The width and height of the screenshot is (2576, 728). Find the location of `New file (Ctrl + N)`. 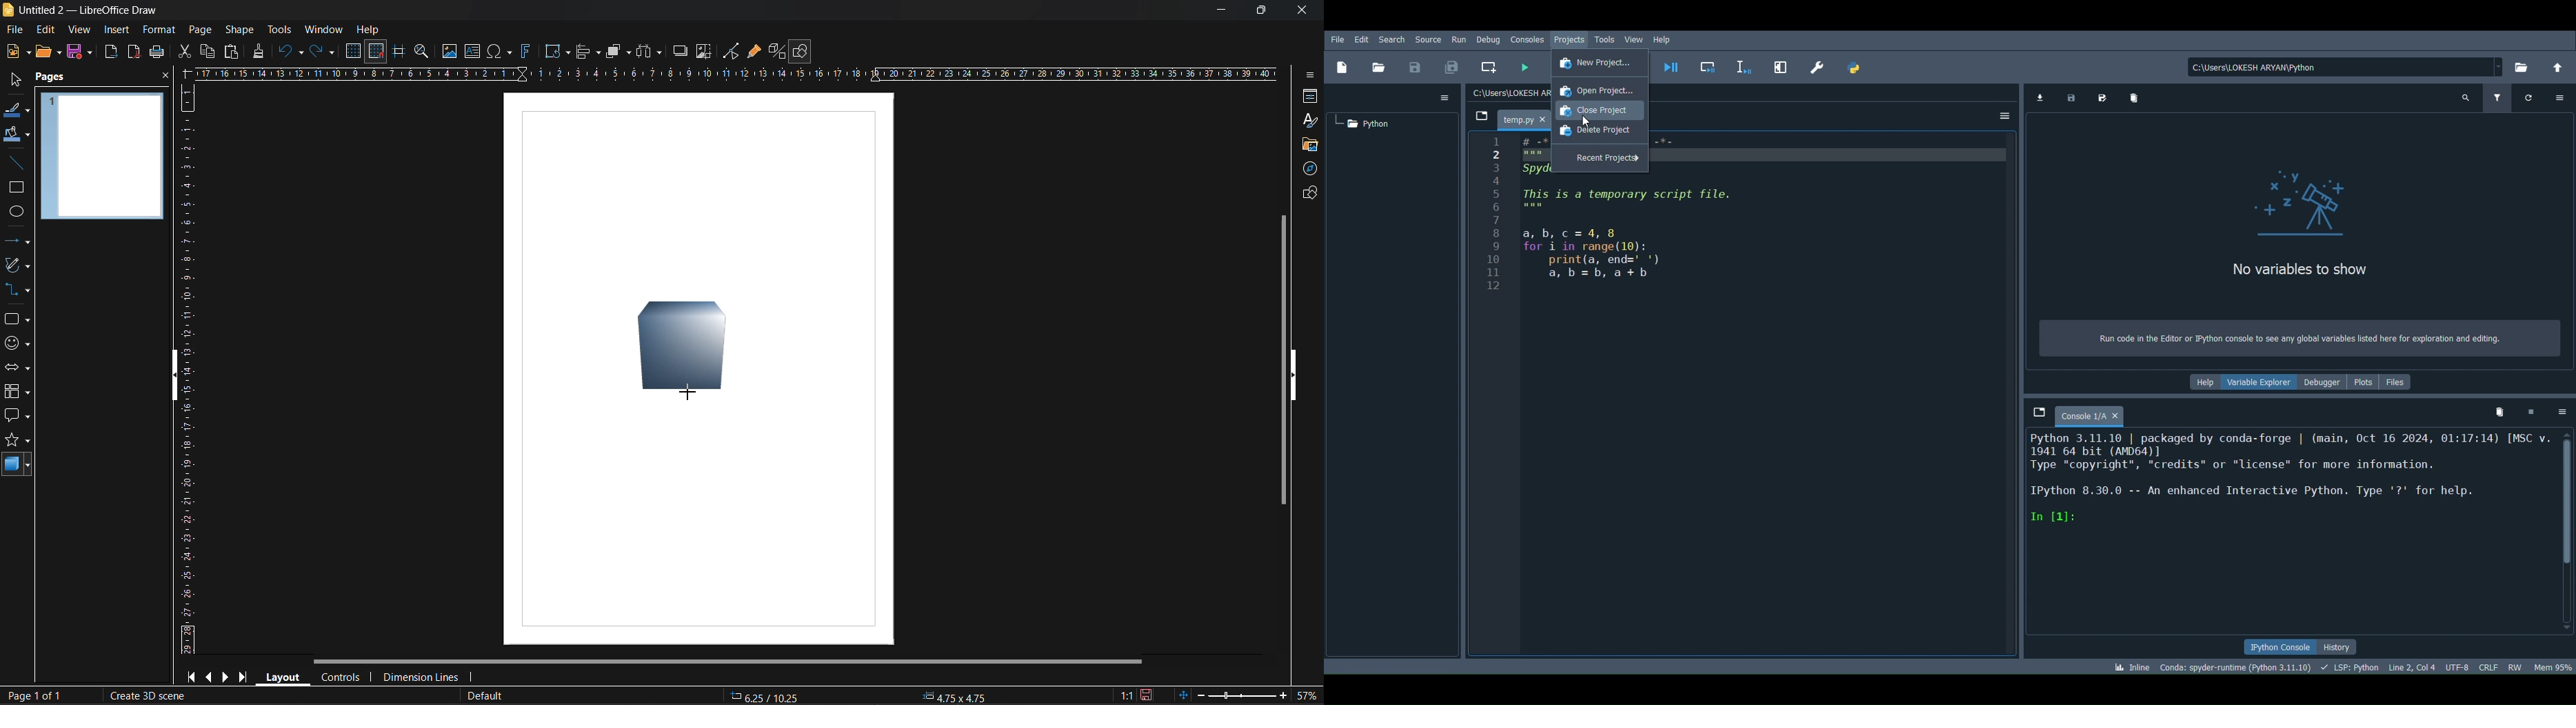

New file (Ctrl + N) is located at coordinates (1345, 65).